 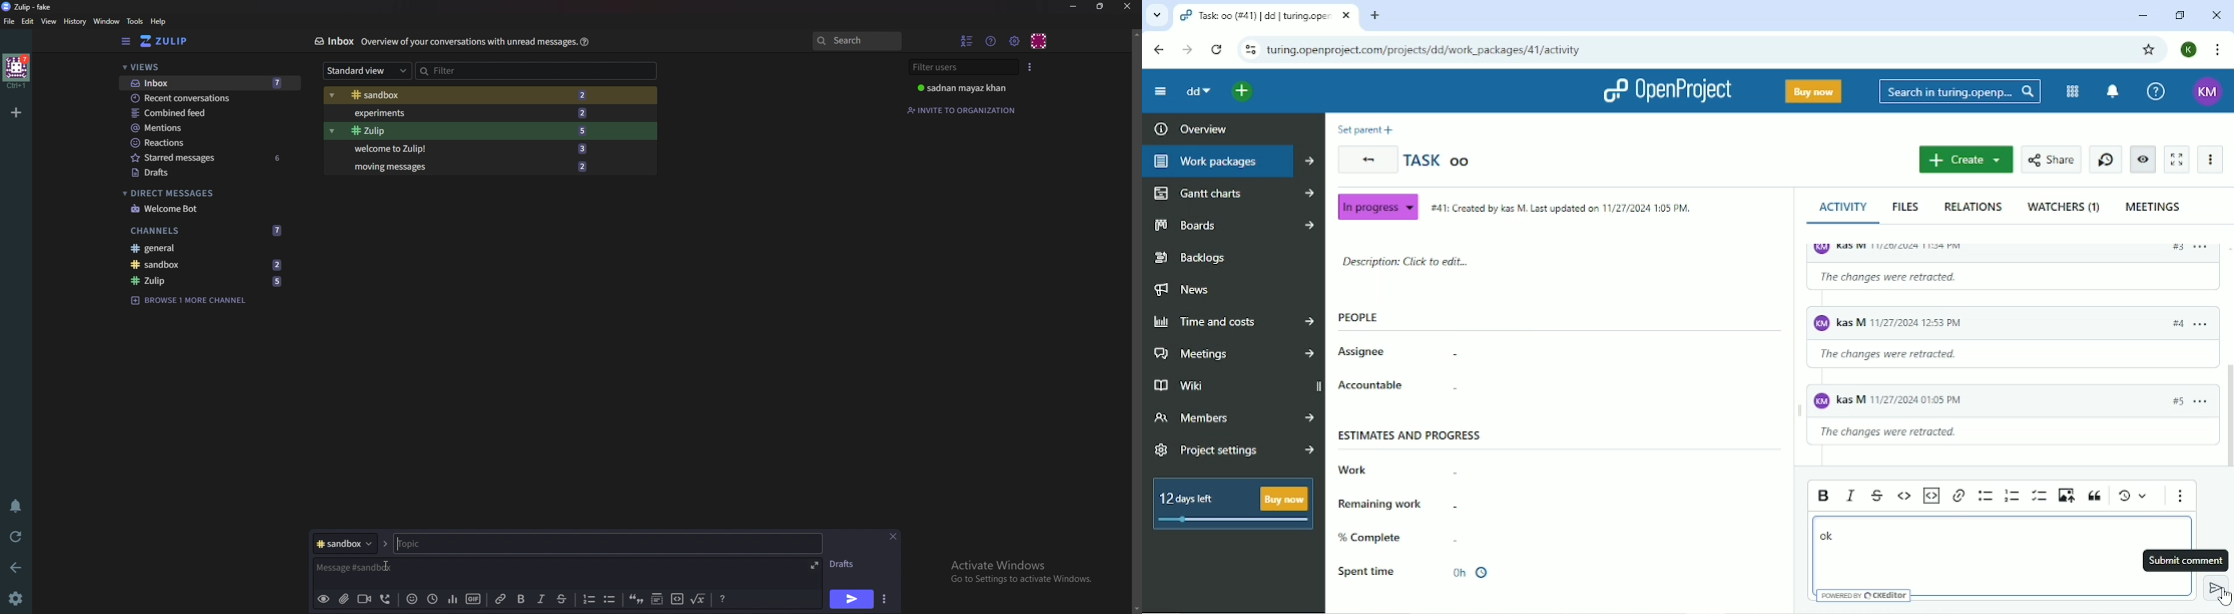 What do you see at coordinates (469, 165) in the screenshot?
I see `Moving messages` at bounding box center [469, 165].